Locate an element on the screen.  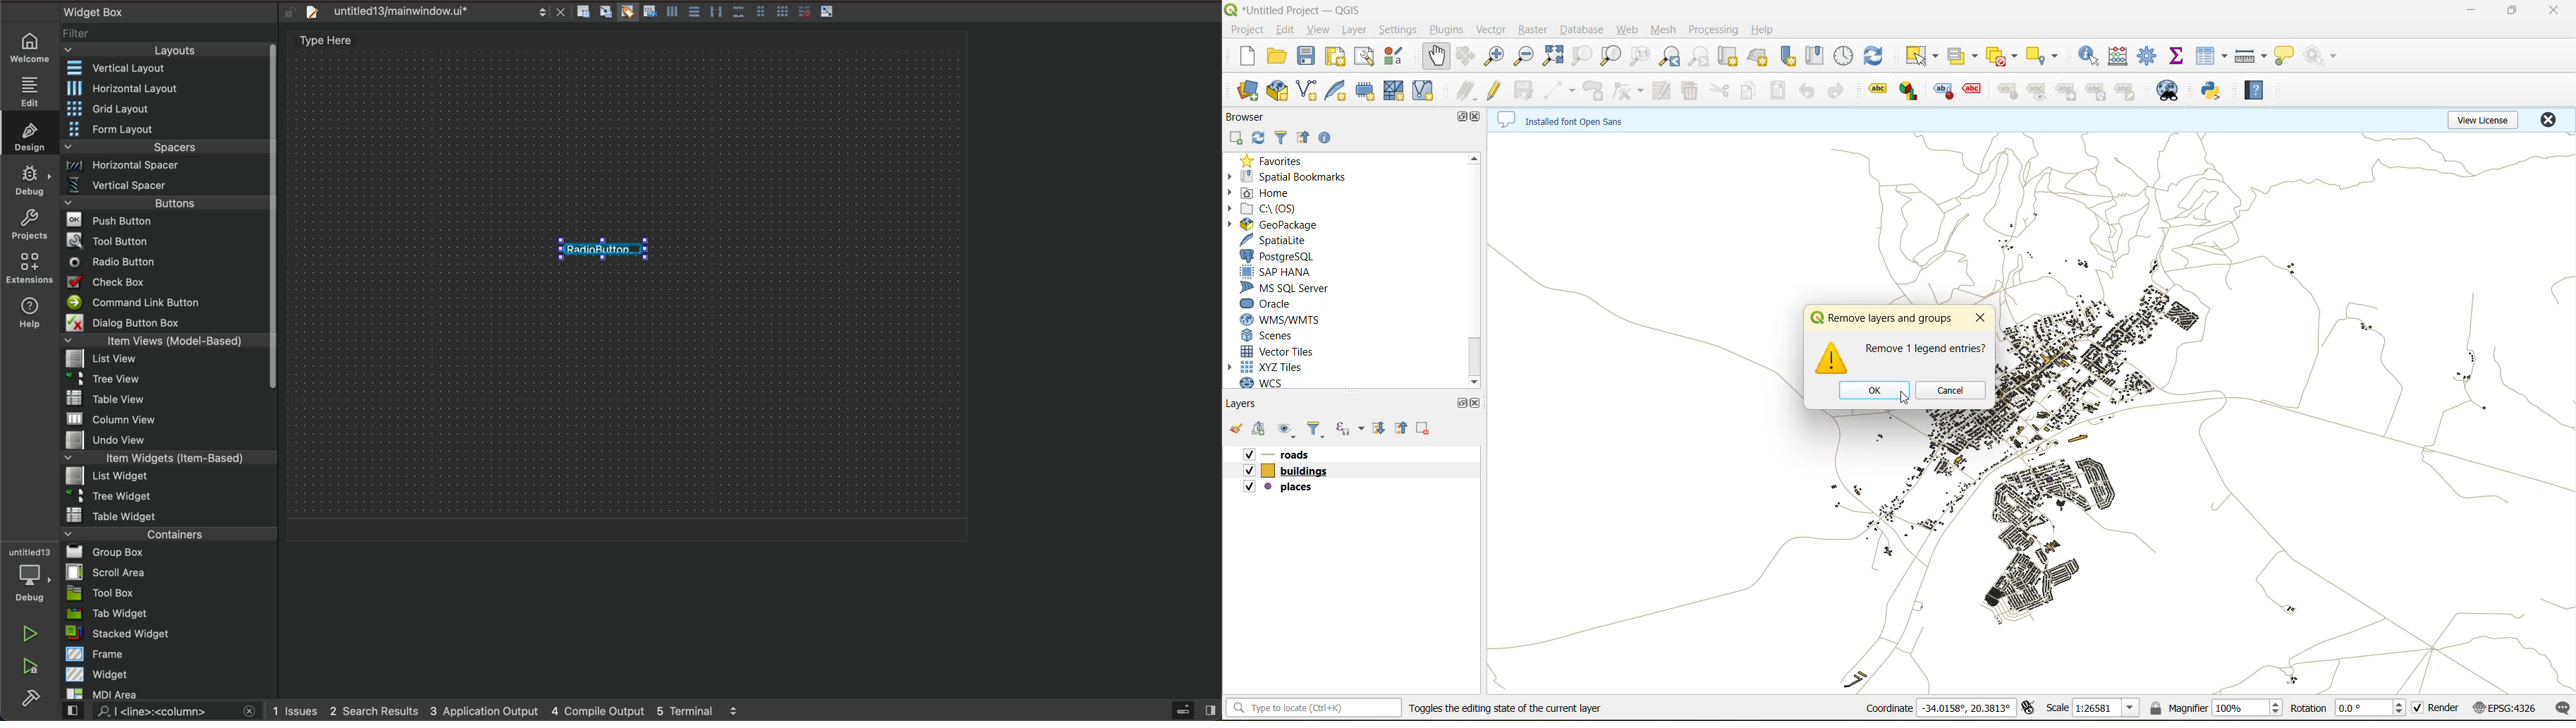
deselect is located at coordinates (2001, 56).